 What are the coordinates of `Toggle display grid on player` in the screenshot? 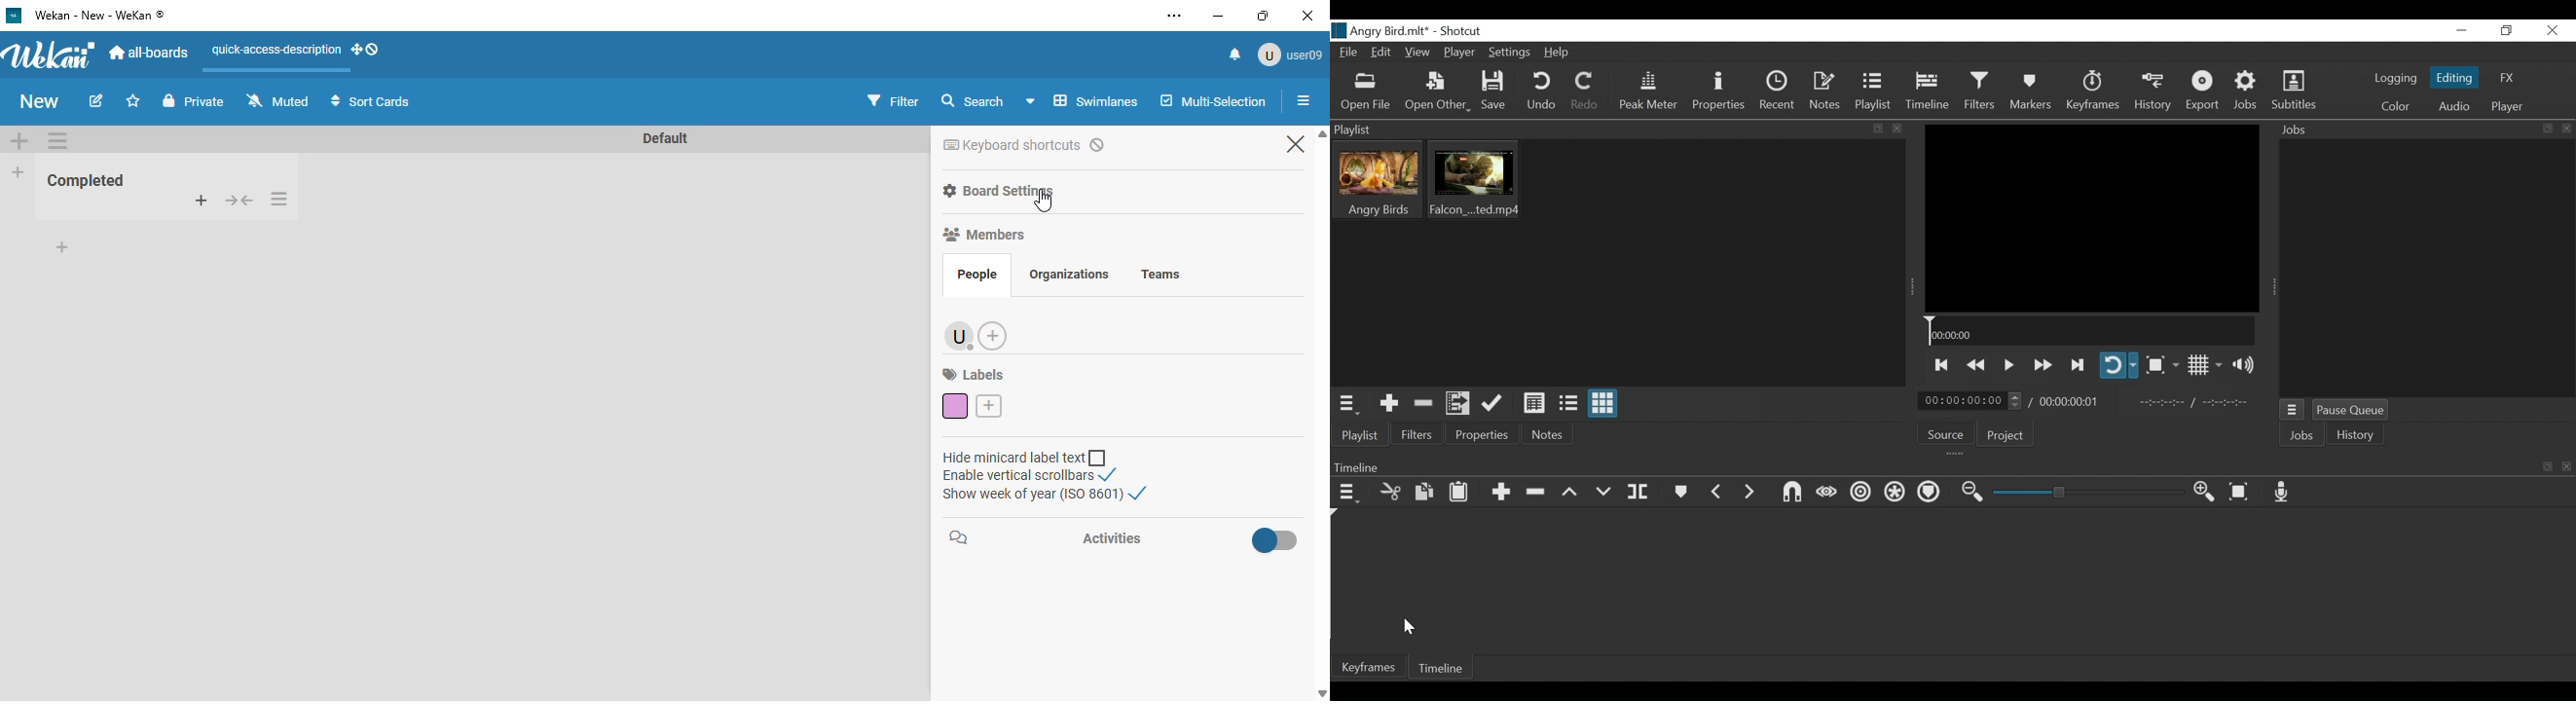 It's located at (2205, 365).